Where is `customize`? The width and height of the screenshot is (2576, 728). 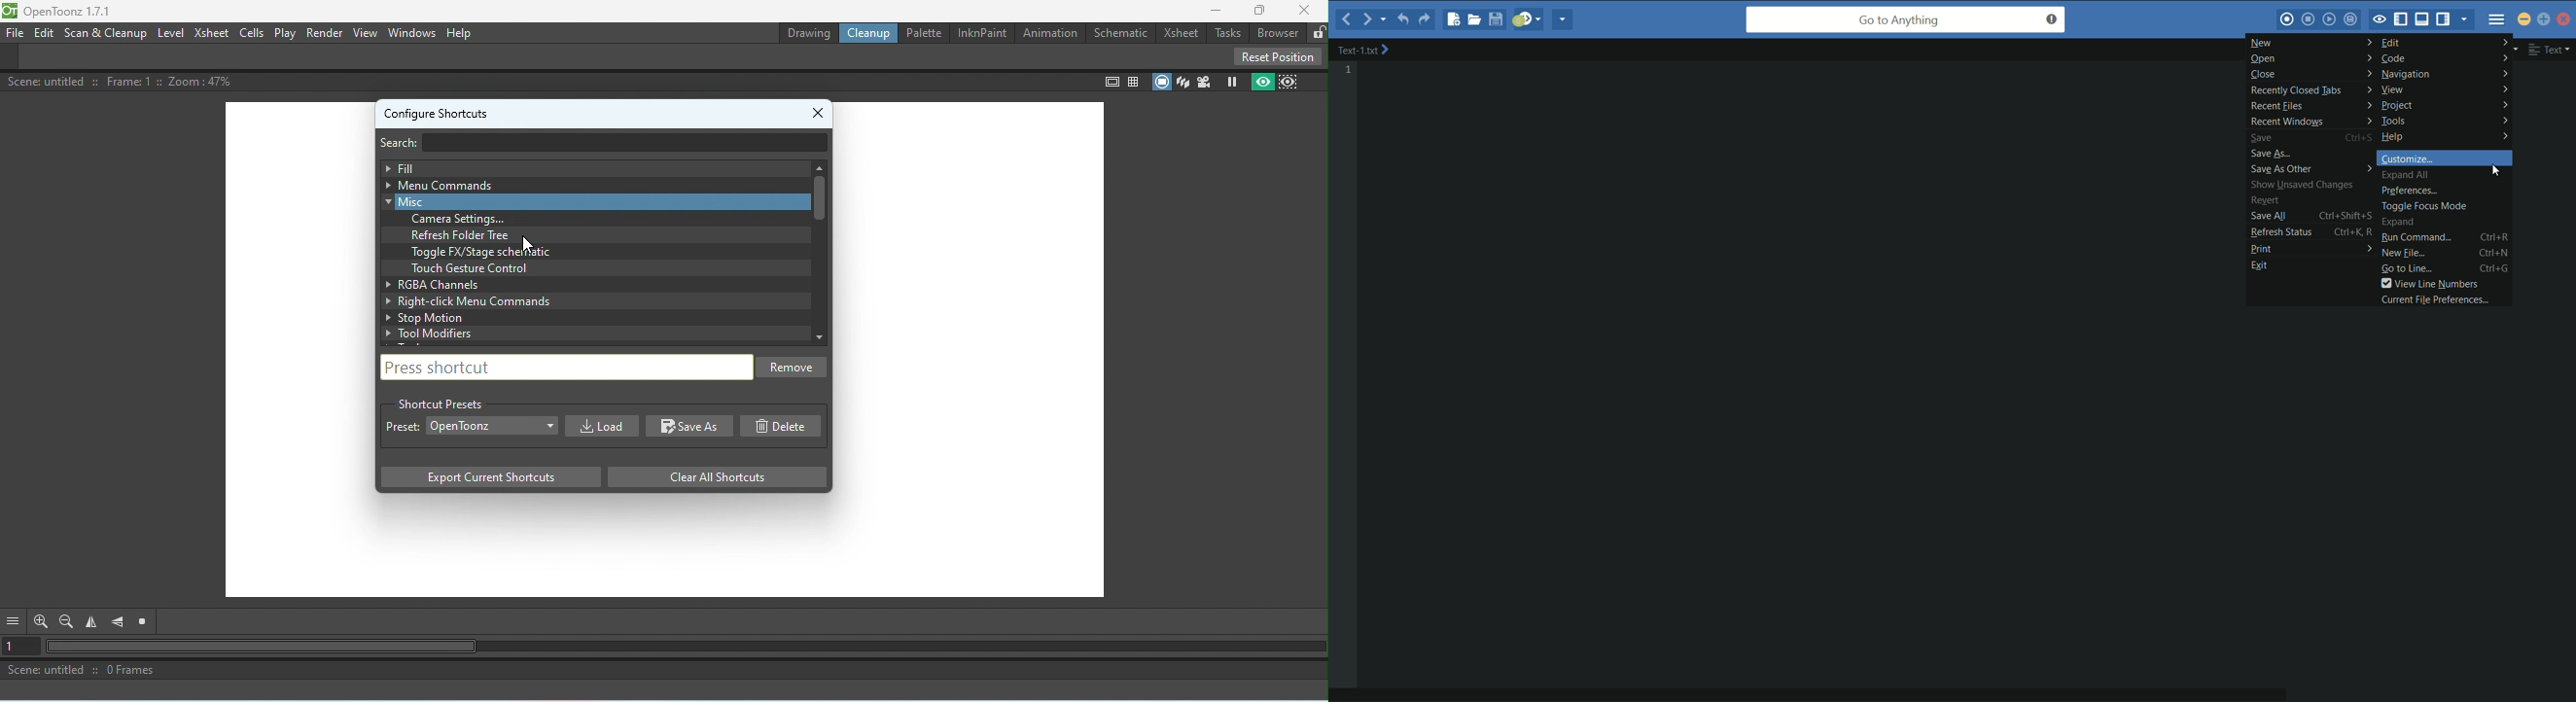
customize is located at coordinates (2409, 159).